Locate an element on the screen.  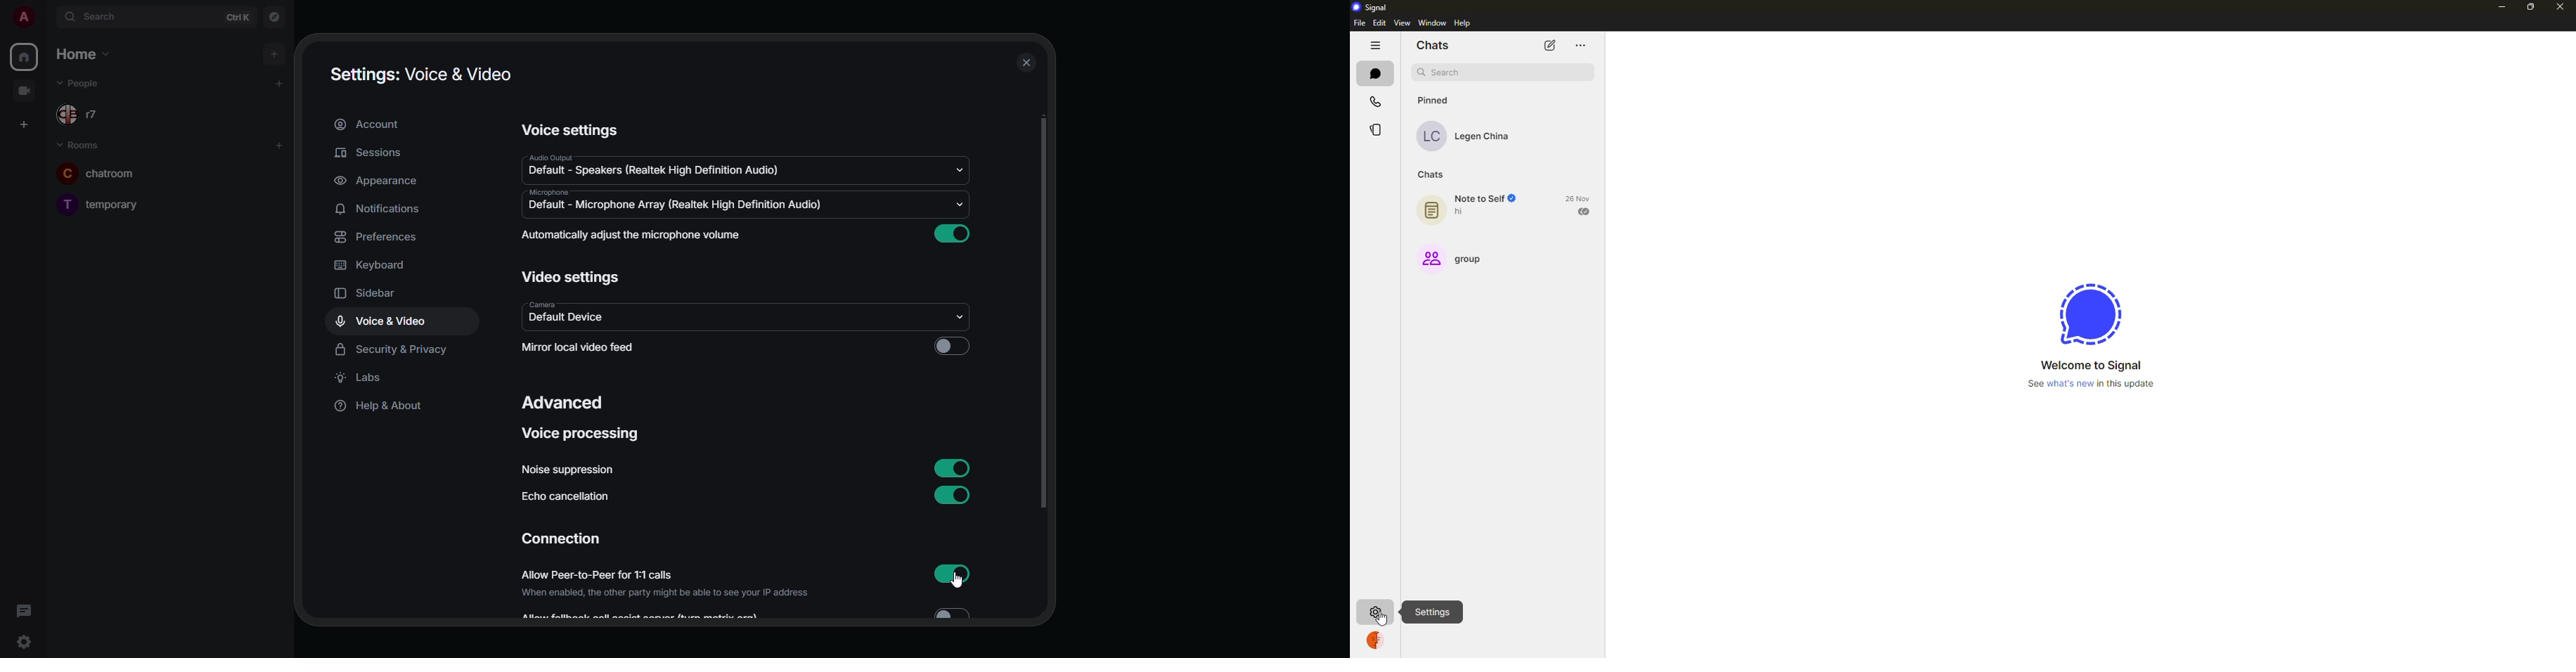
default is located at coordinates (564, 318).